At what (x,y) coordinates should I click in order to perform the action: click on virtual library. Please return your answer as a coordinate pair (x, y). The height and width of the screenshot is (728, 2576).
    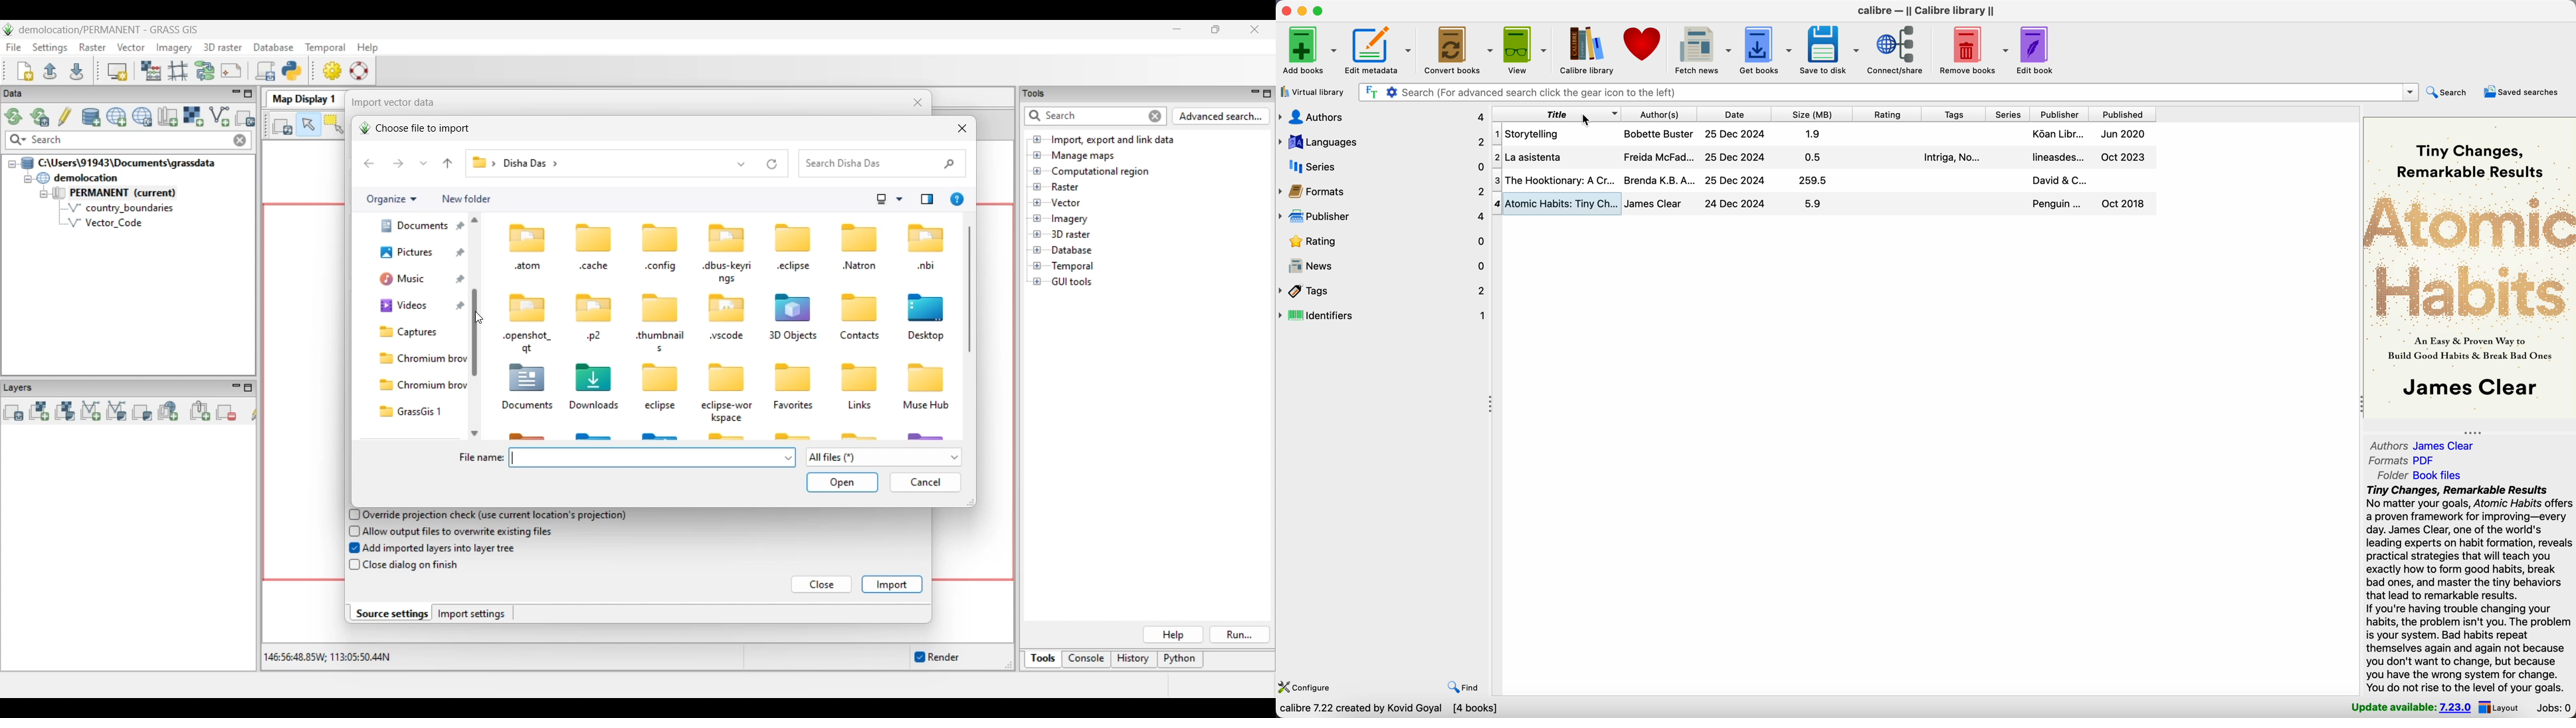
    Looking at the image, I should click on (1311, 93).